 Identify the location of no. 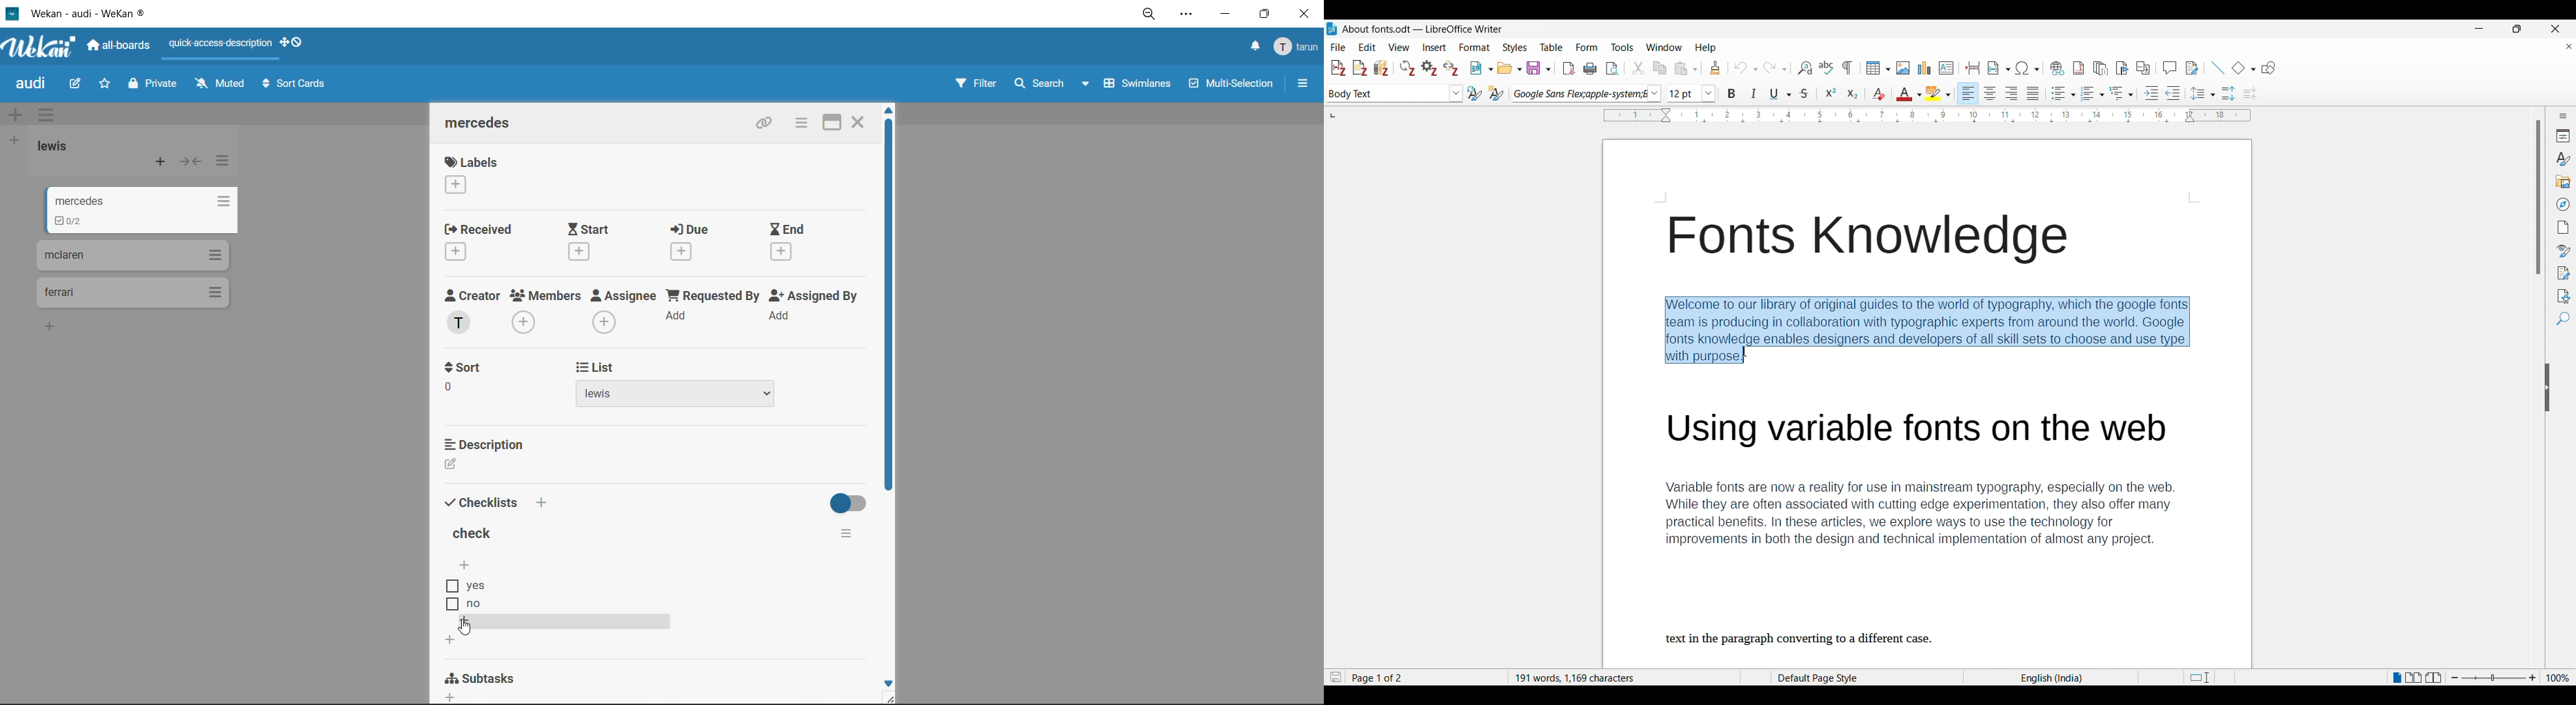
(486, 605).